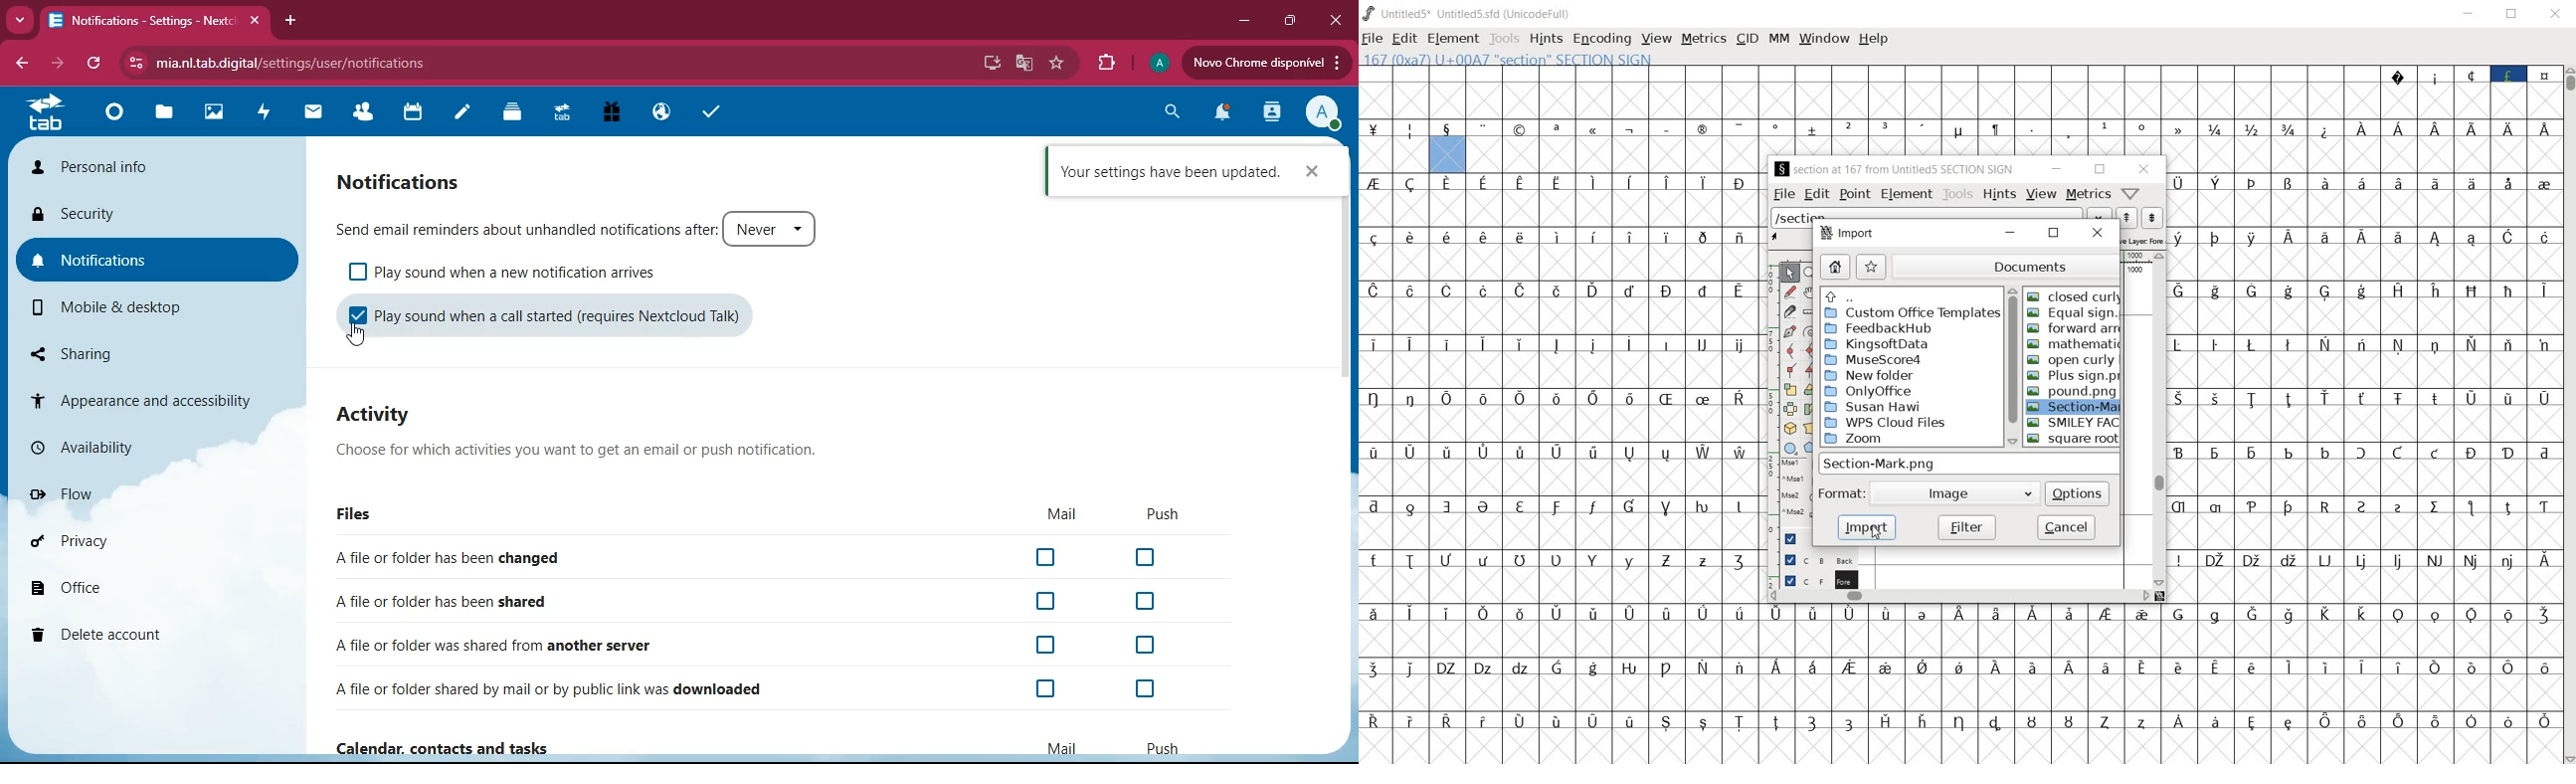 The image size is (2576, 784). What do you see at coordinates (1404, 40) in the screenshot?
I see `EDIT` at bounding box center [1404, 40].